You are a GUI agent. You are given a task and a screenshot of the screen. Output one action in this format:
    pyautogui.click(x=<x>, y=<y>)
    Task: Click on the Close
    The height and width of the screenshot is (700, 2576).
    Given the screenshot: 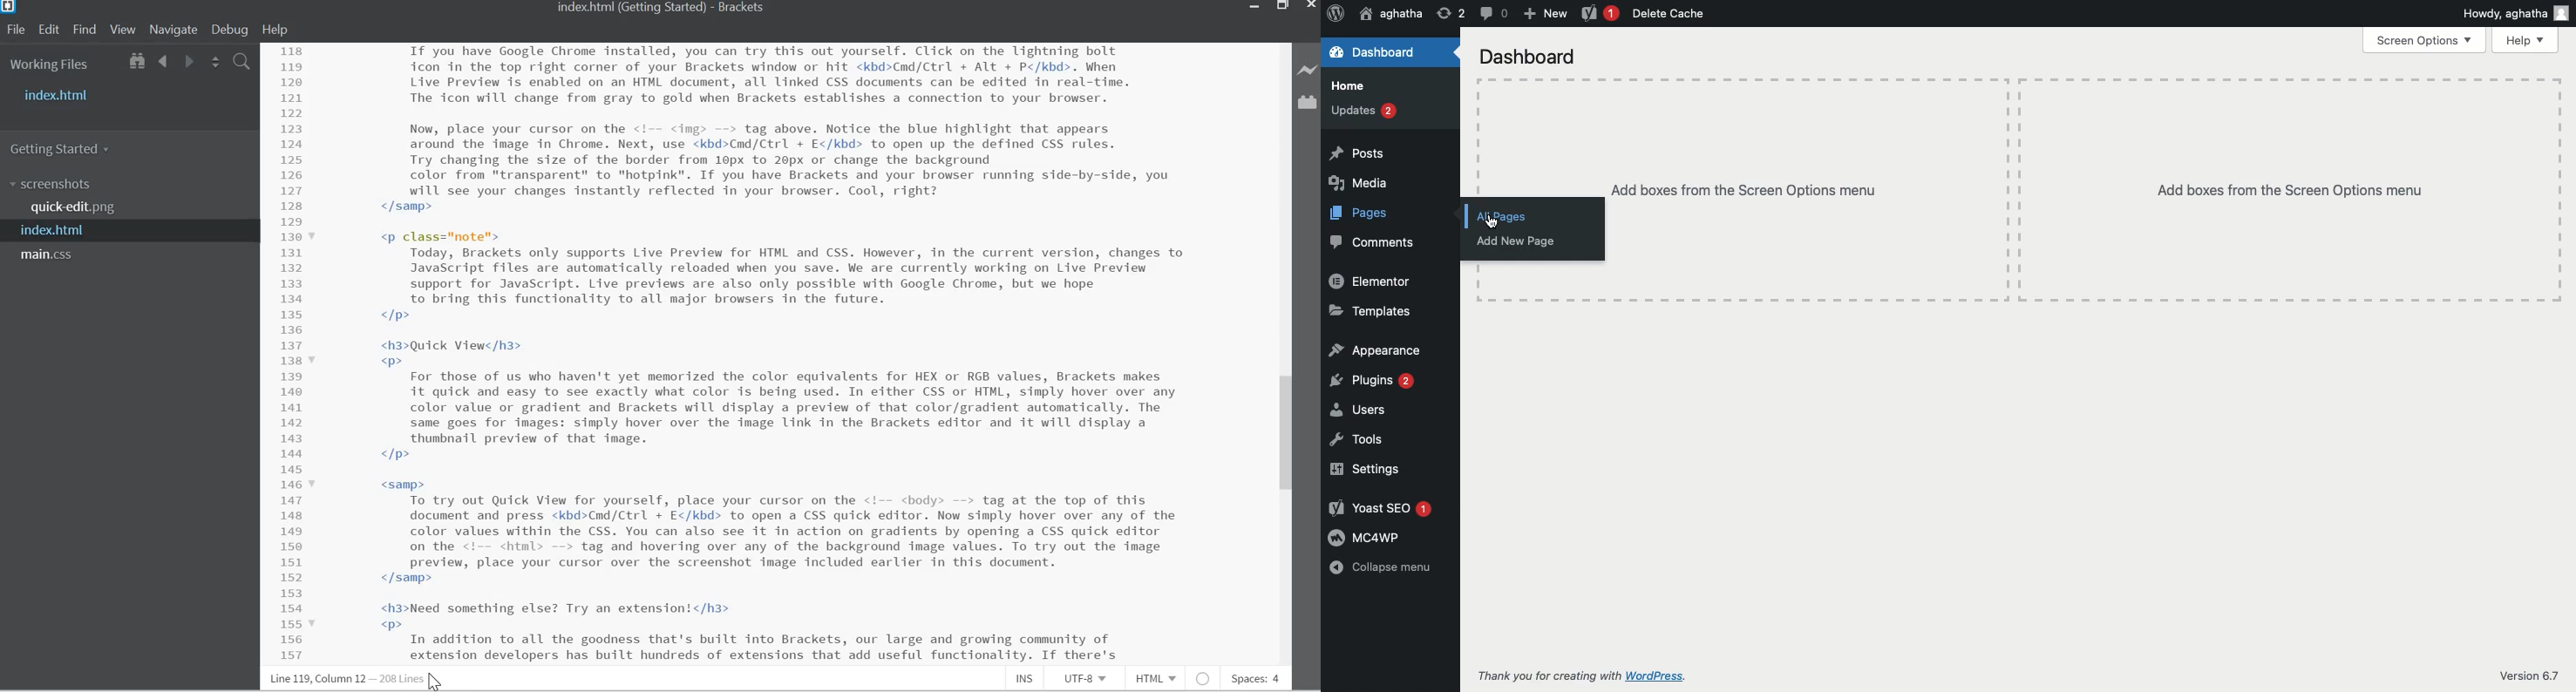 What is the action you would take?
    pyautogui.click(x=1309, y=6)
    